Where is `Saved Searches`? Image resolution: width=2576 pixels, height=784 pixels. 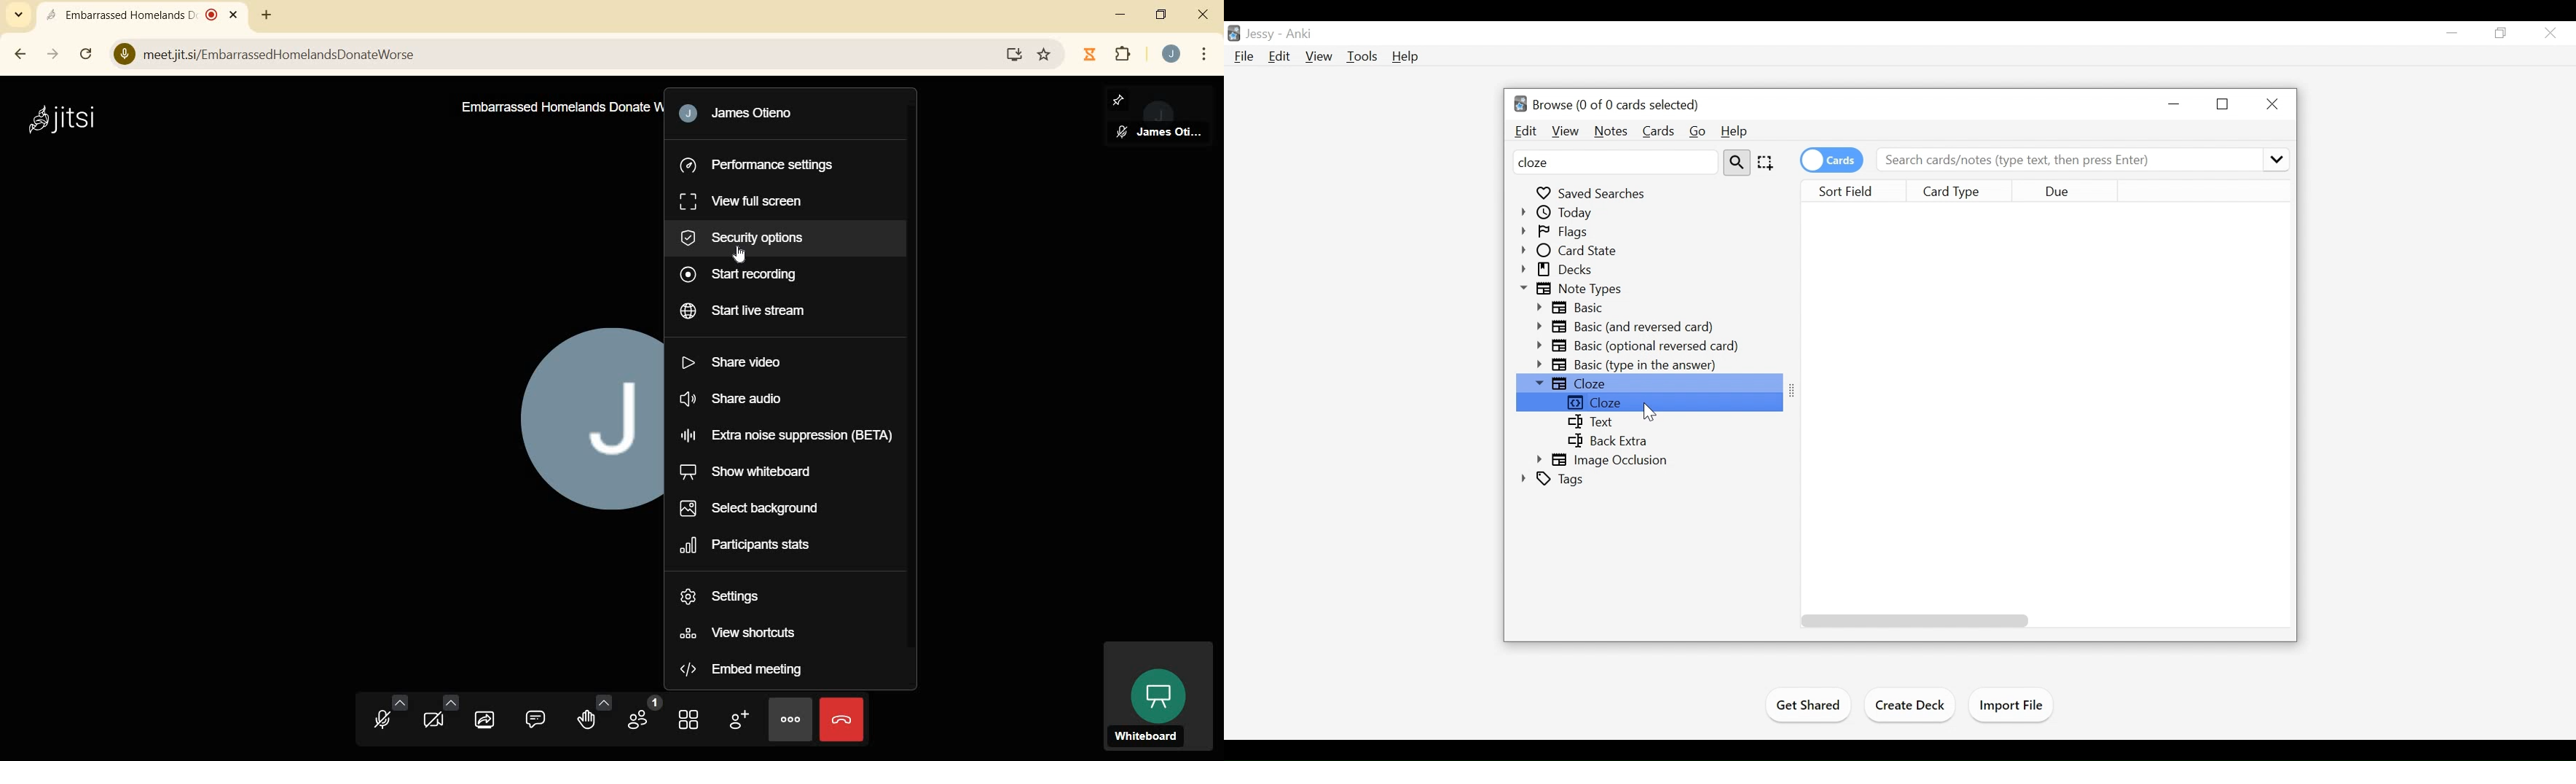 Saved Searches is located at coordinates (1593, 192).